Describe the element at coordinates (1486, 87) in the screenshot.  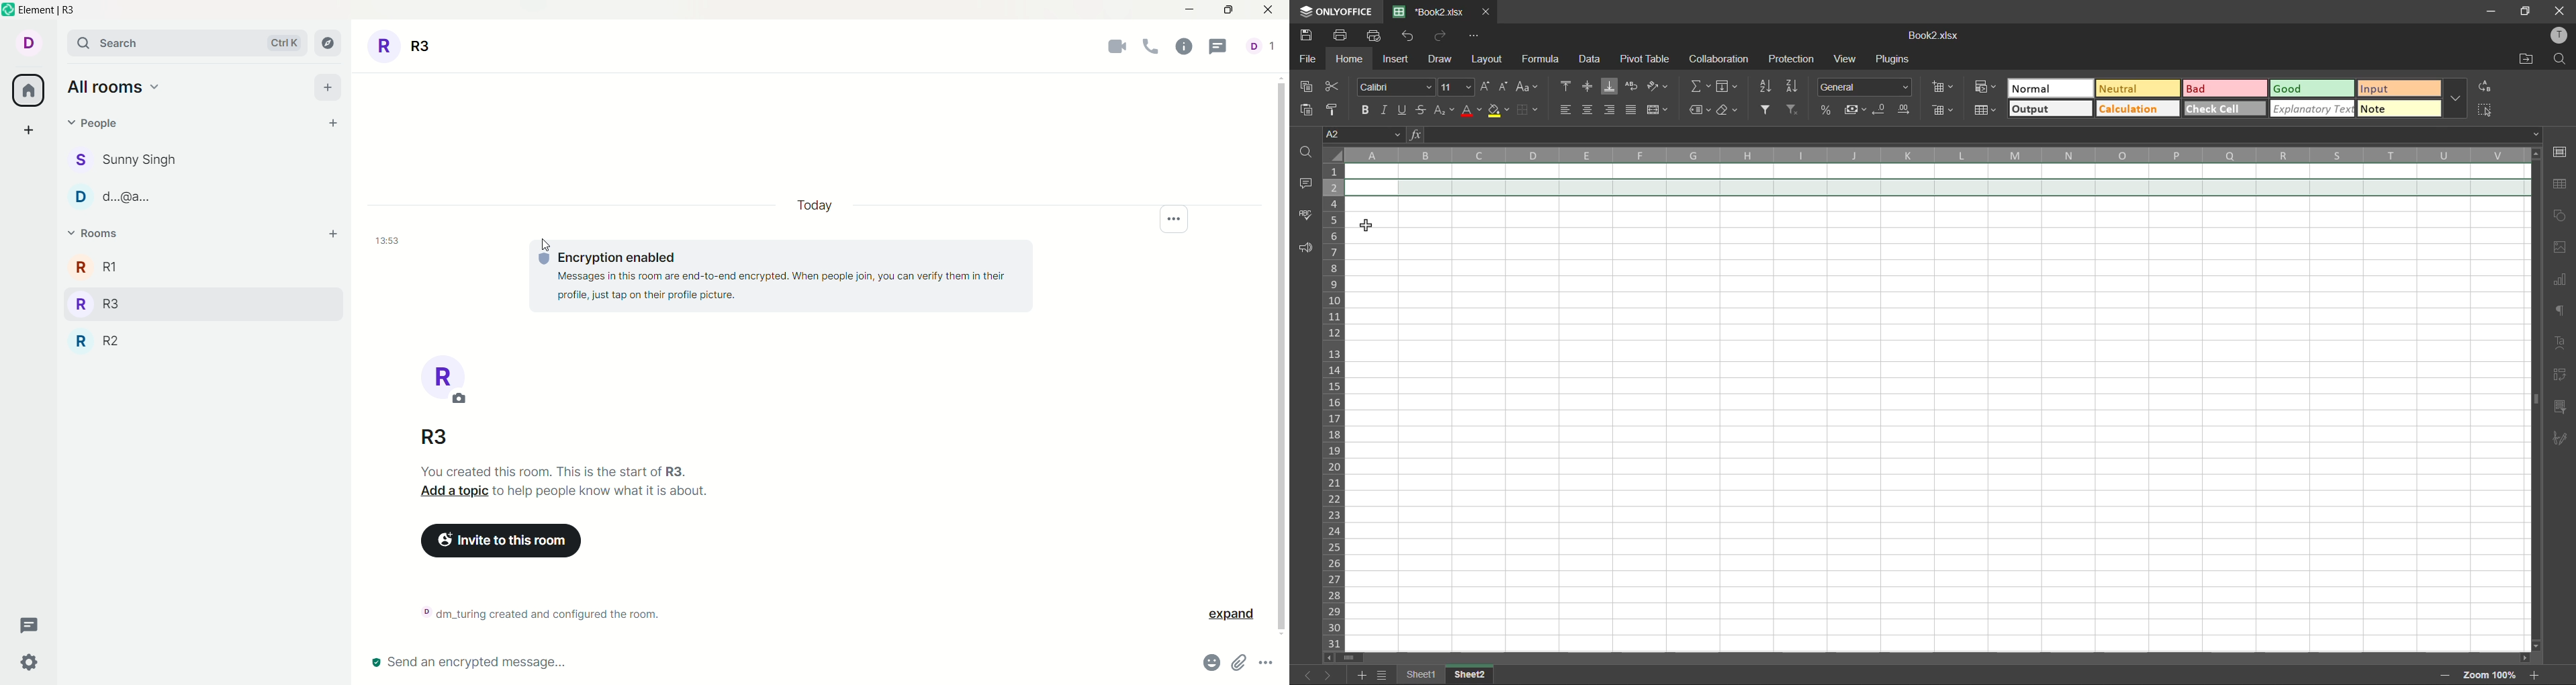
I see `increment size` at that location.